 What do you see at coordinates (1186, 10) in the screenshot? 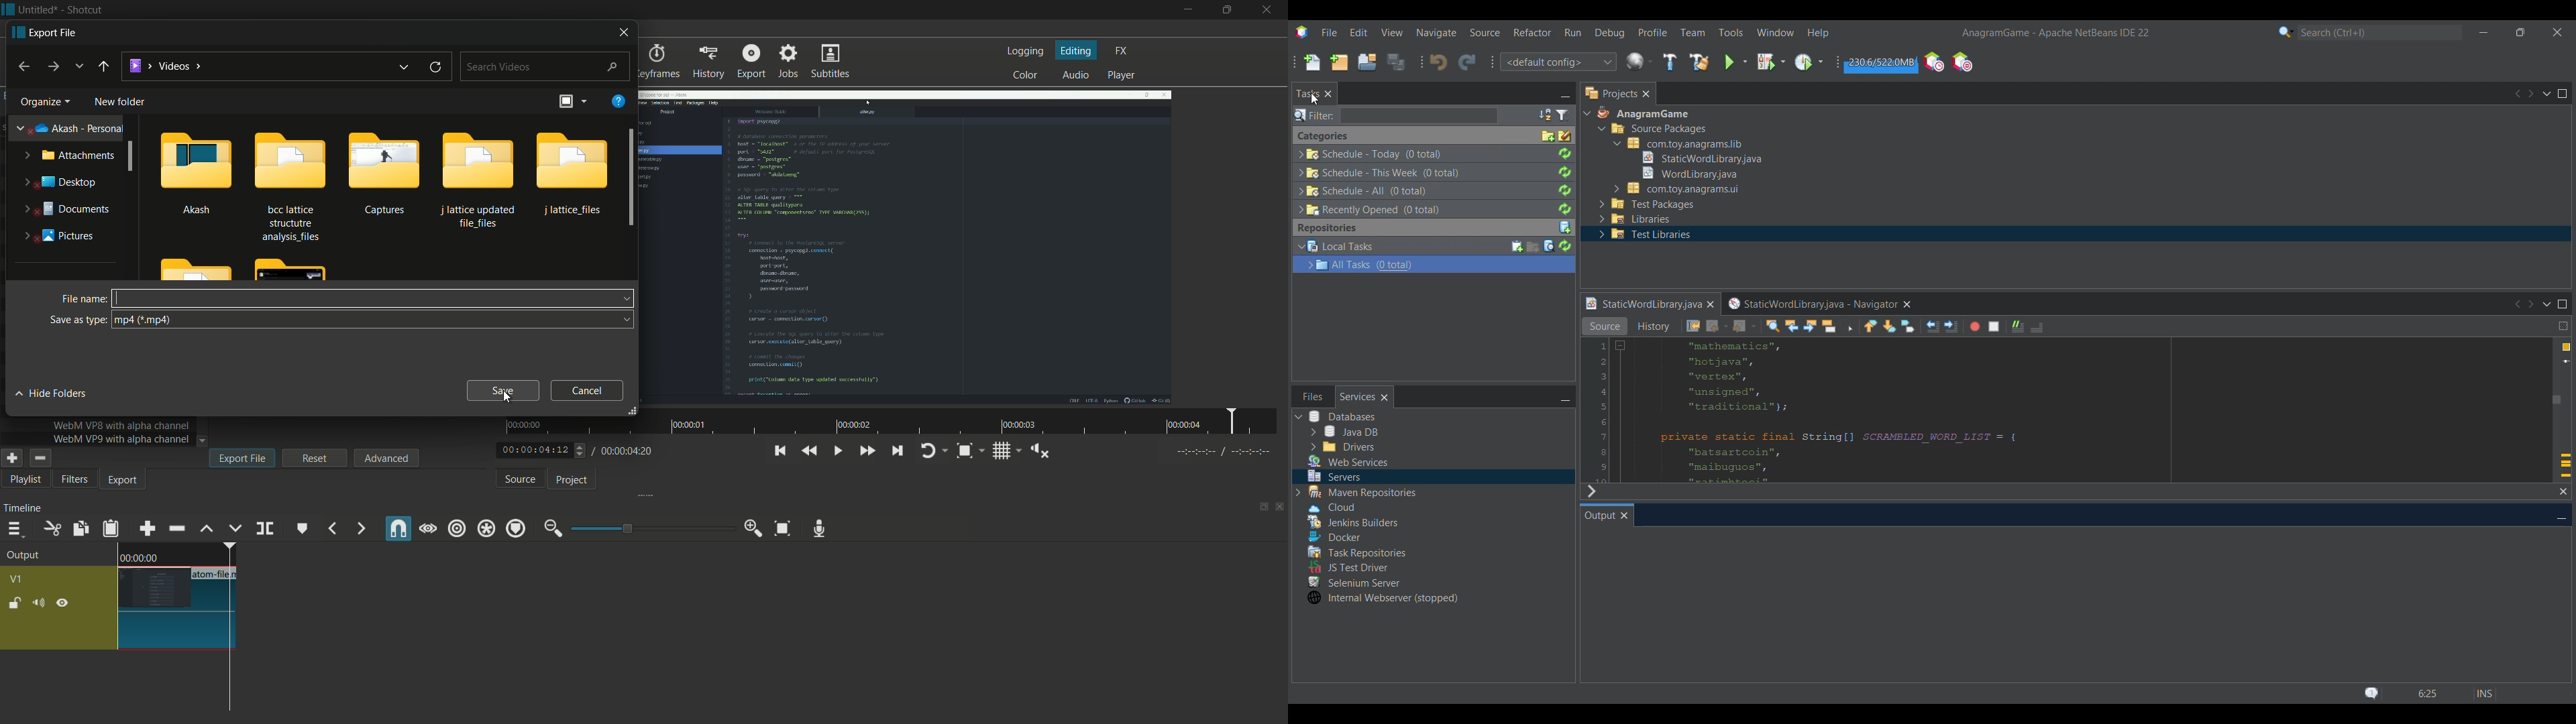
I see `minimize` at bounding box center [1186, 10].